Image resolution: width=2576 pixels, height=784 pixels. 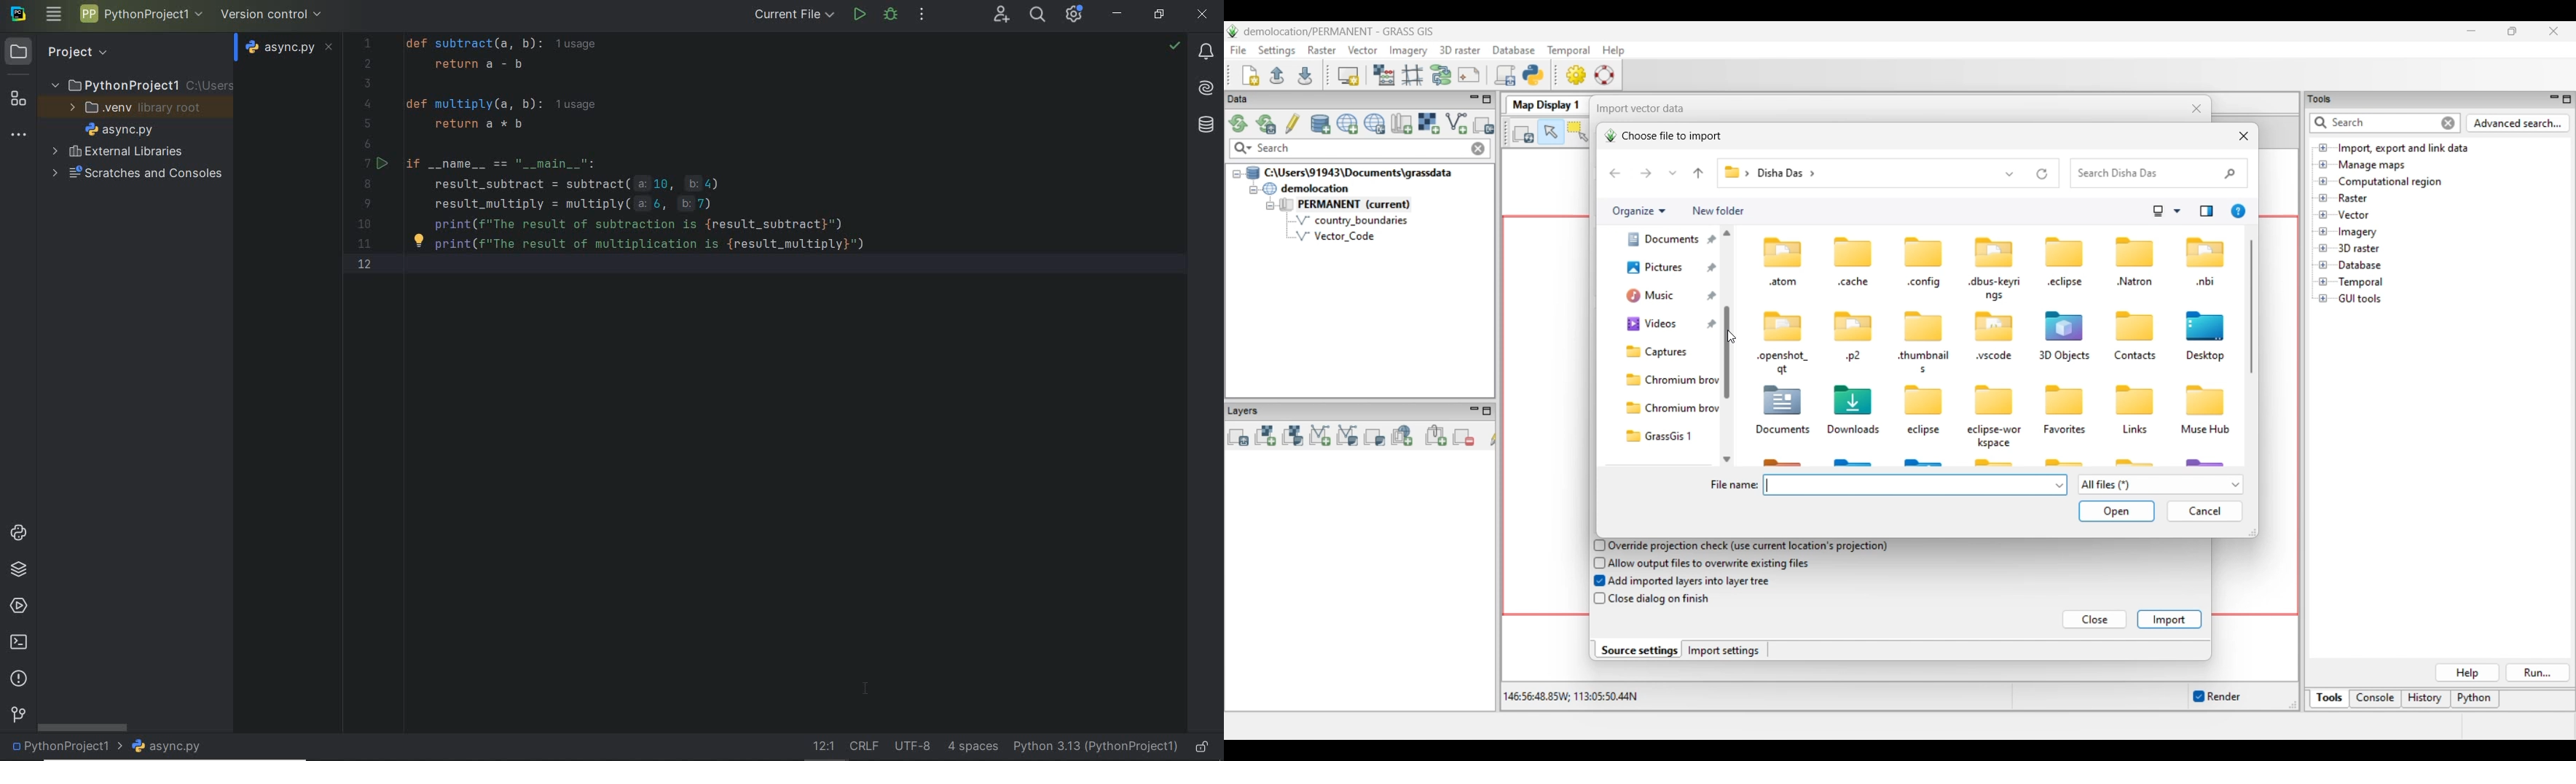 I want to click on music, so click(x=1659, y=299).